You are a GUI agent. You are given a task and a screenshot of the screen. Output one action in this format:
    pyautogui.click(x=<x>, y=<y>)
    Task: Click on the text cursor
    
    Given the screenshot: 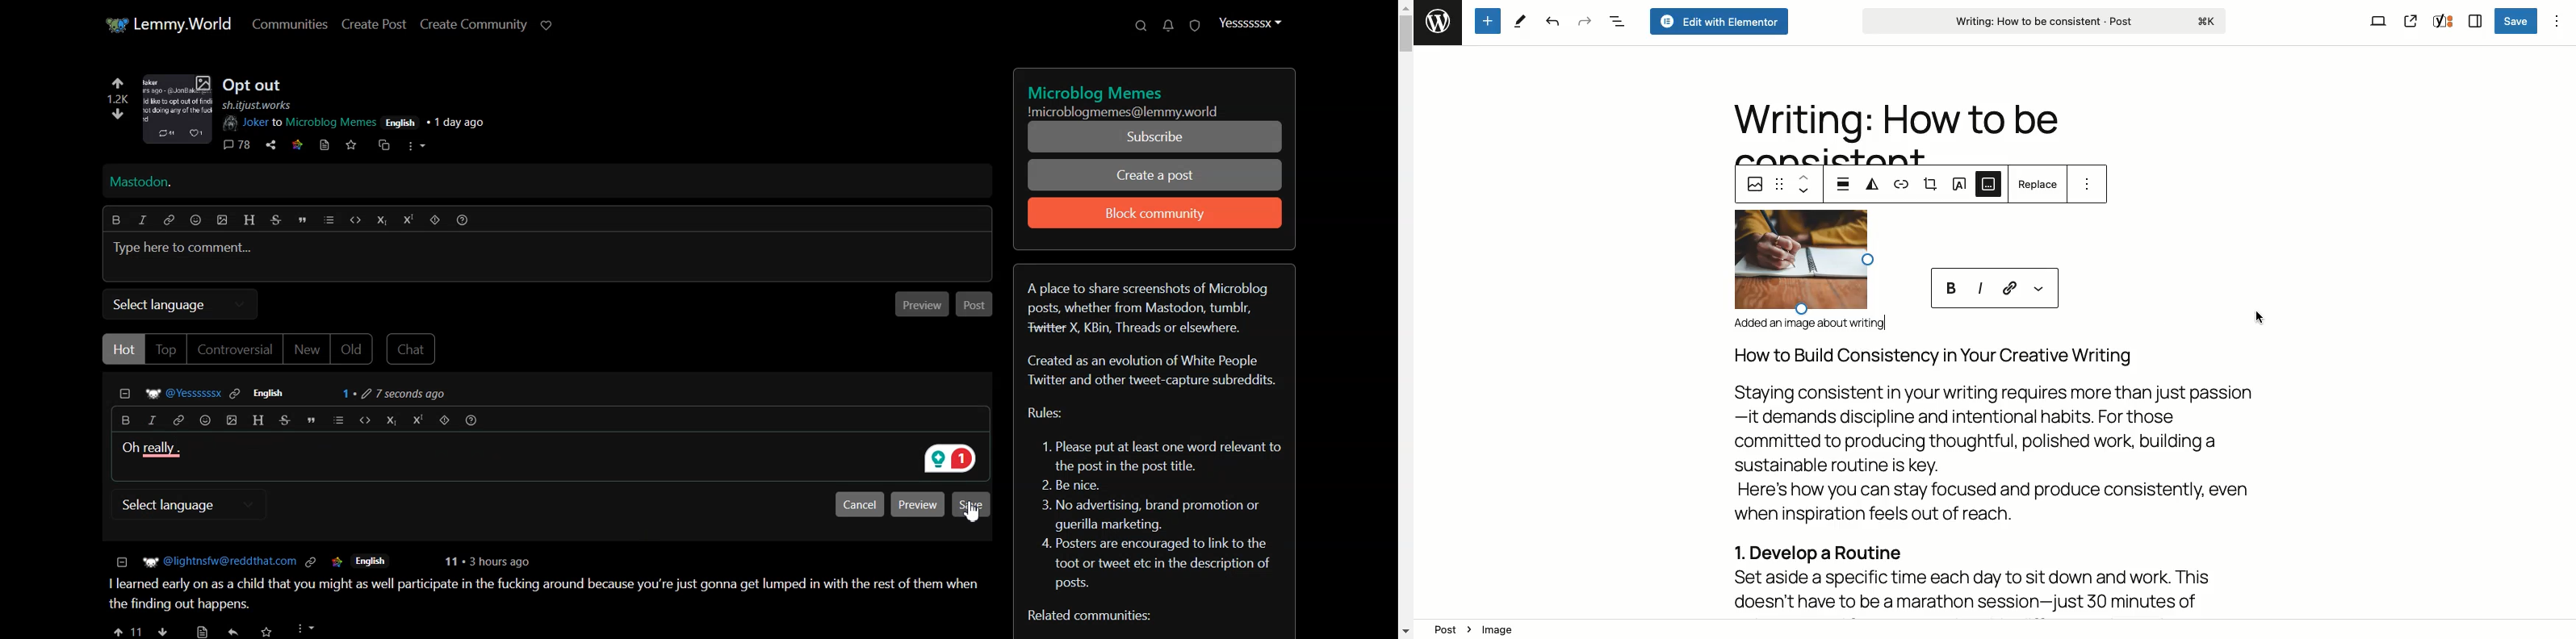 What is the action you would take?
    pyautogui.click(x=1886, y=320)
    